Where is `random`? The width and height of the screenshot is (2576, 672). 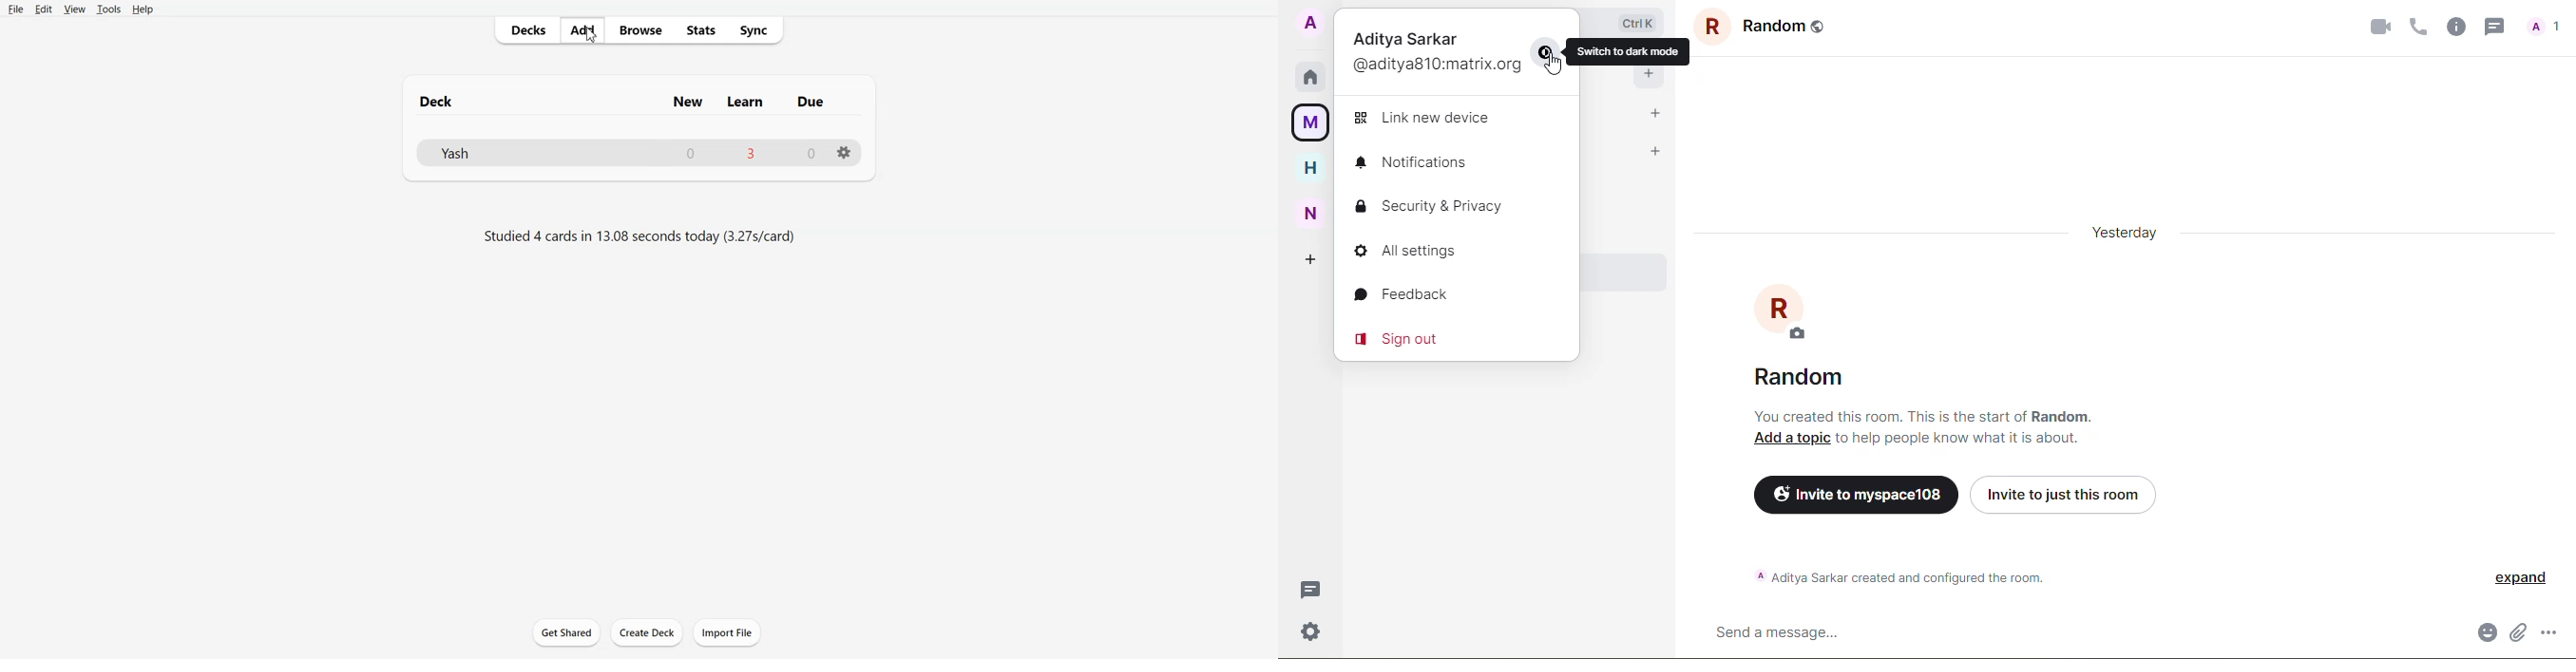 random is located at coordinates (1804, 378).